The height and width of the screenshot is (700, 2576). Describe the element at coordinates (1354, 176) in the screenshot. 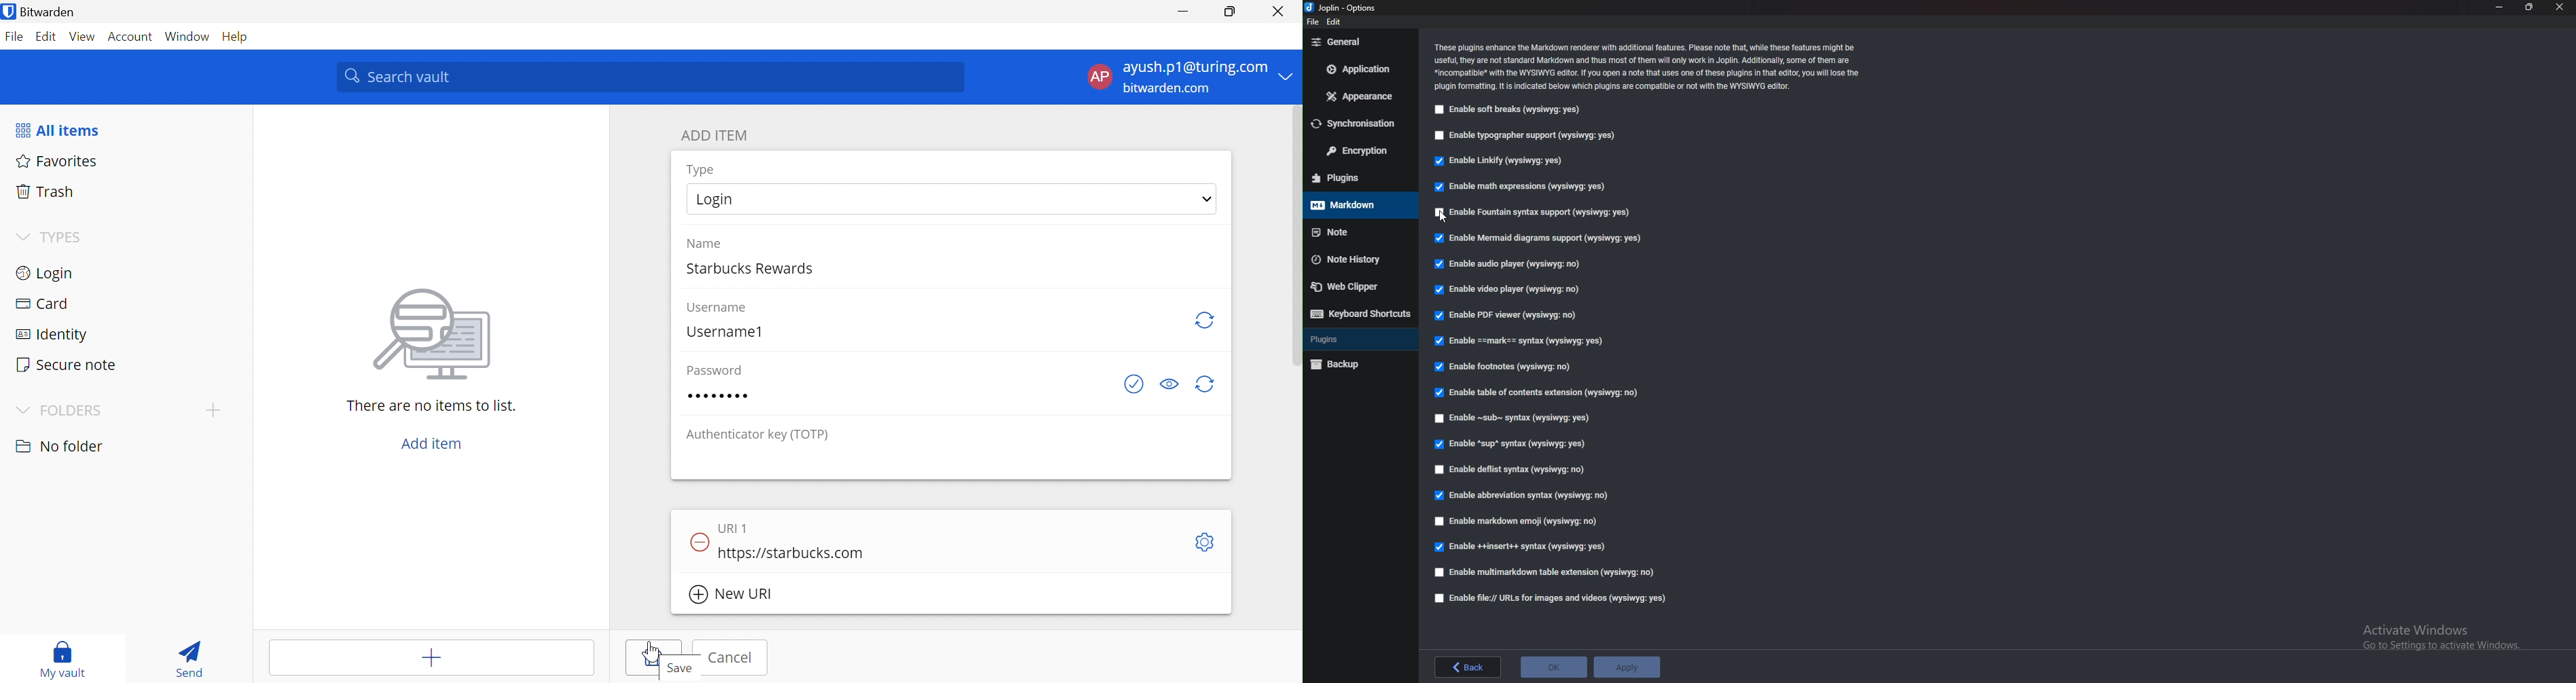

I see `Plugins` at that location.